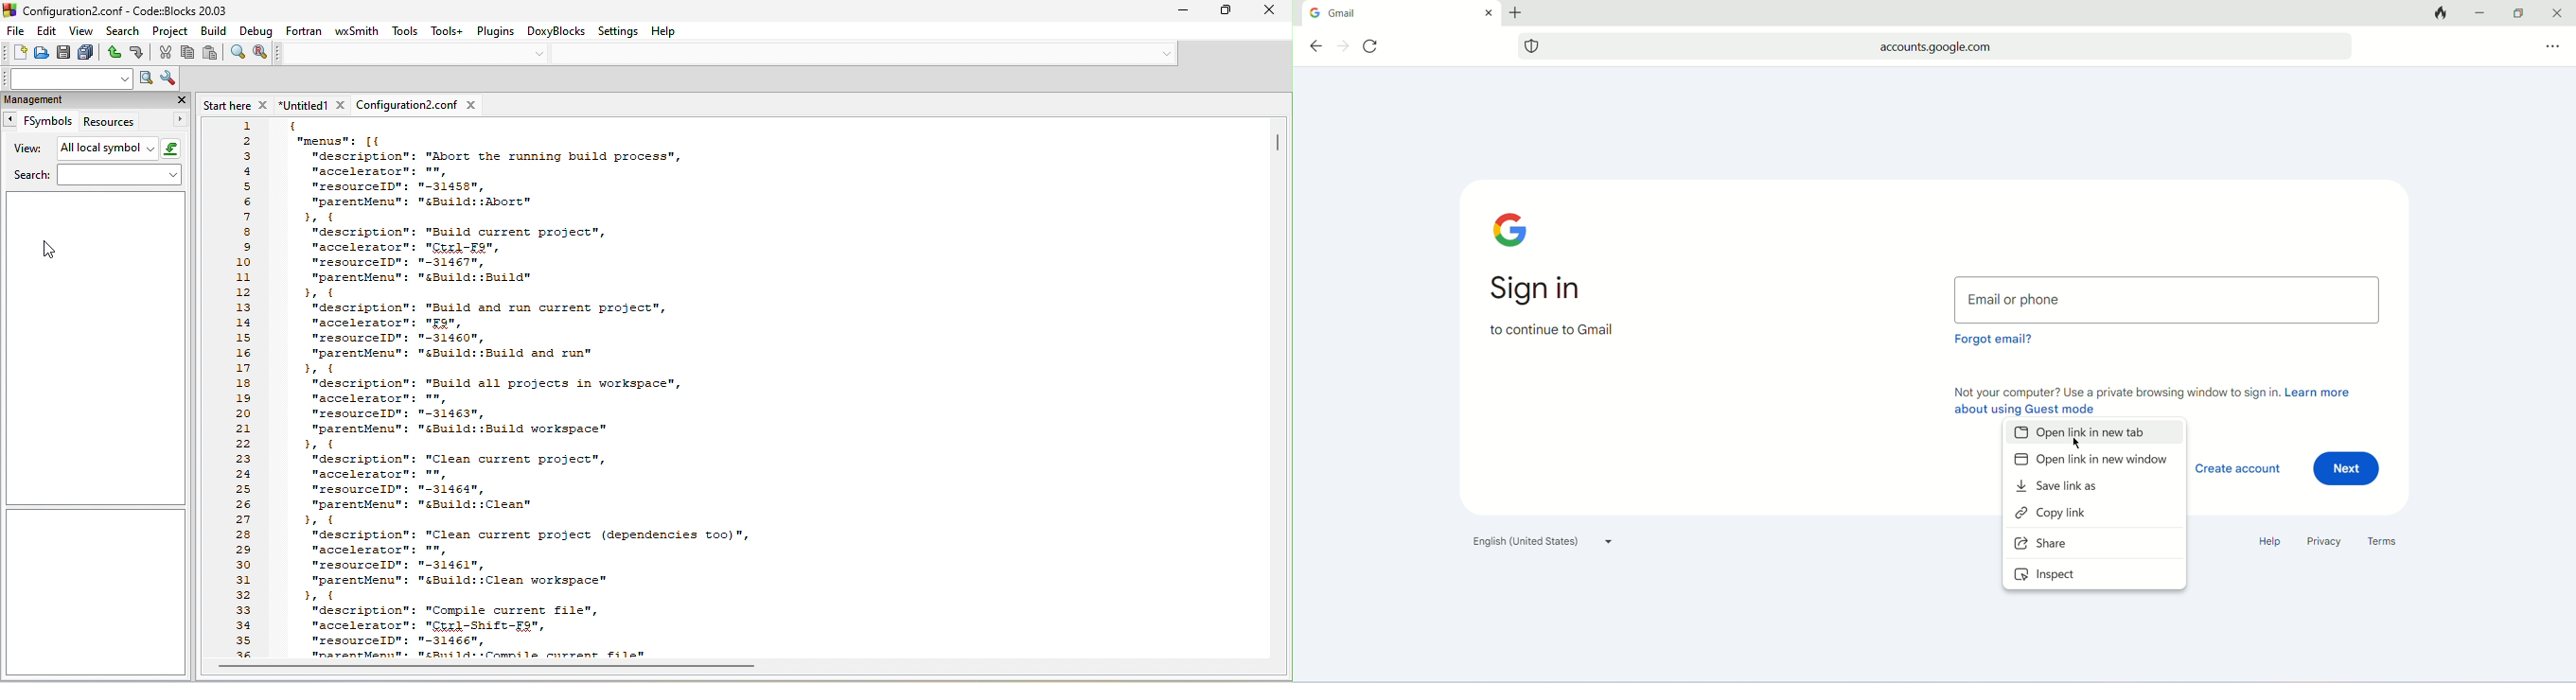 The width and height of the screenshot is (2576, 700). Describe the element at coordinates (238, 105) in the screenshot. I see `start here` at that location.